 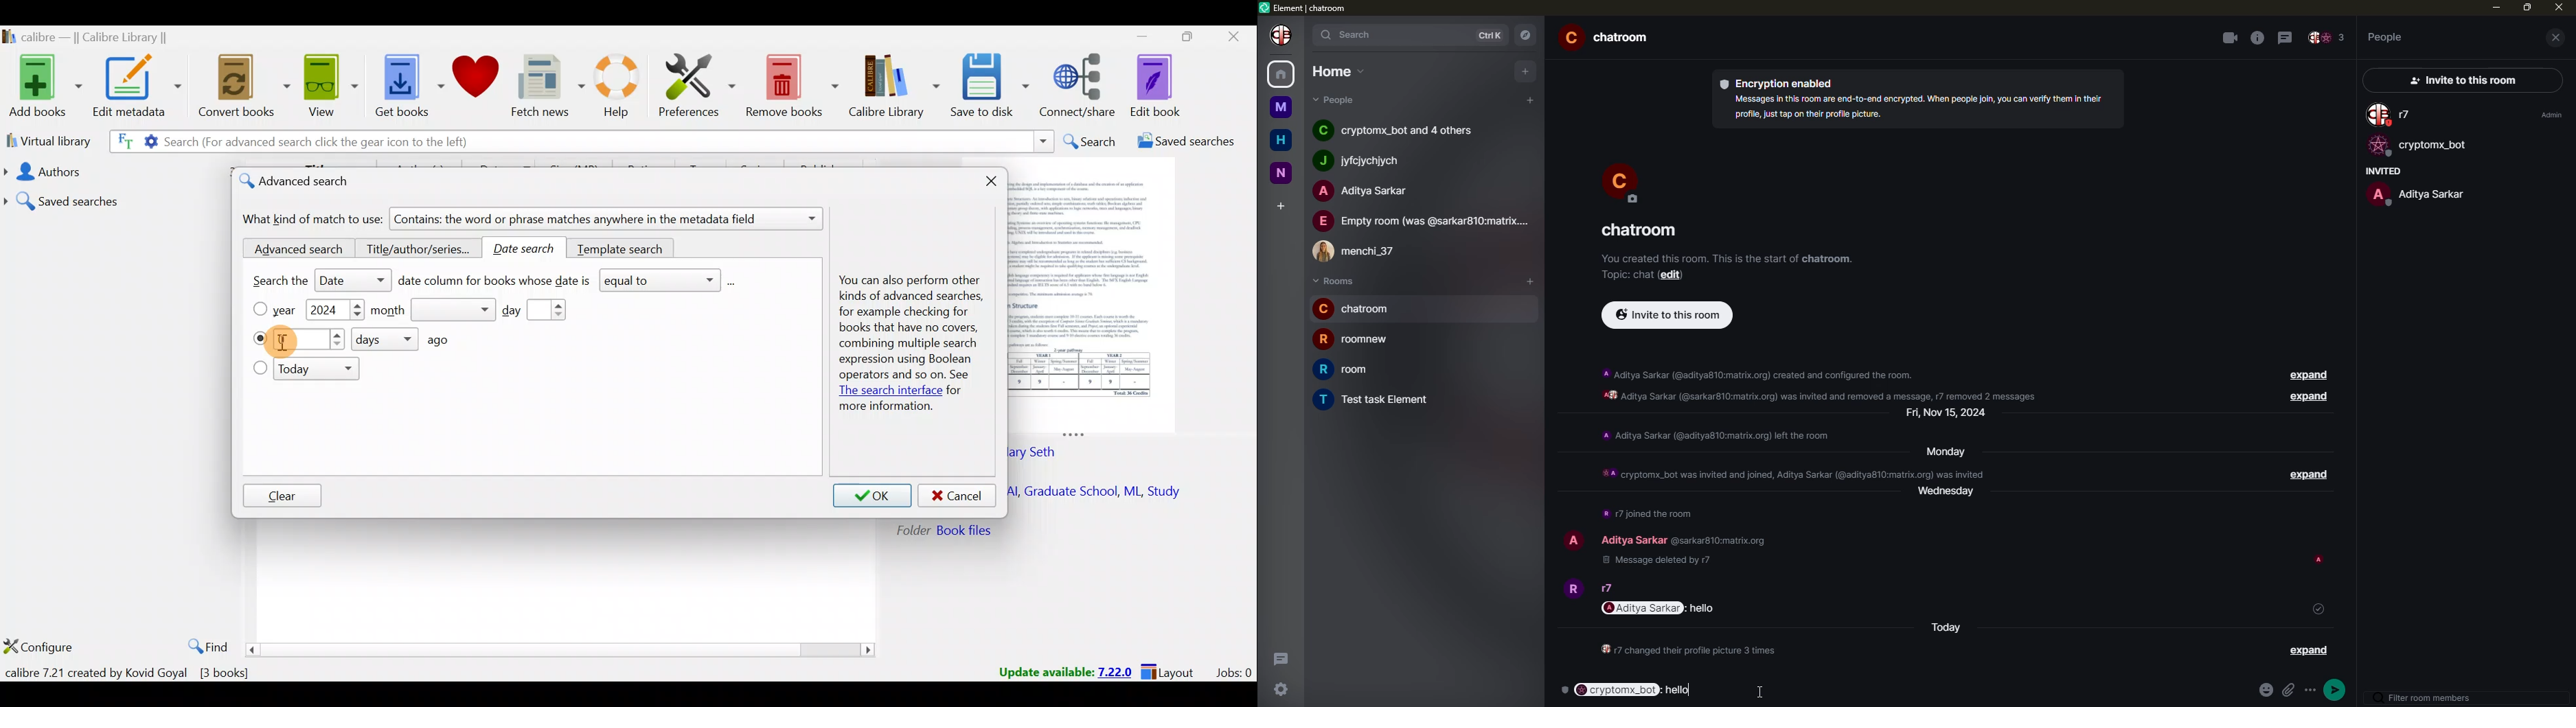 I want to click on navigator, so click(x=1529, y=35).